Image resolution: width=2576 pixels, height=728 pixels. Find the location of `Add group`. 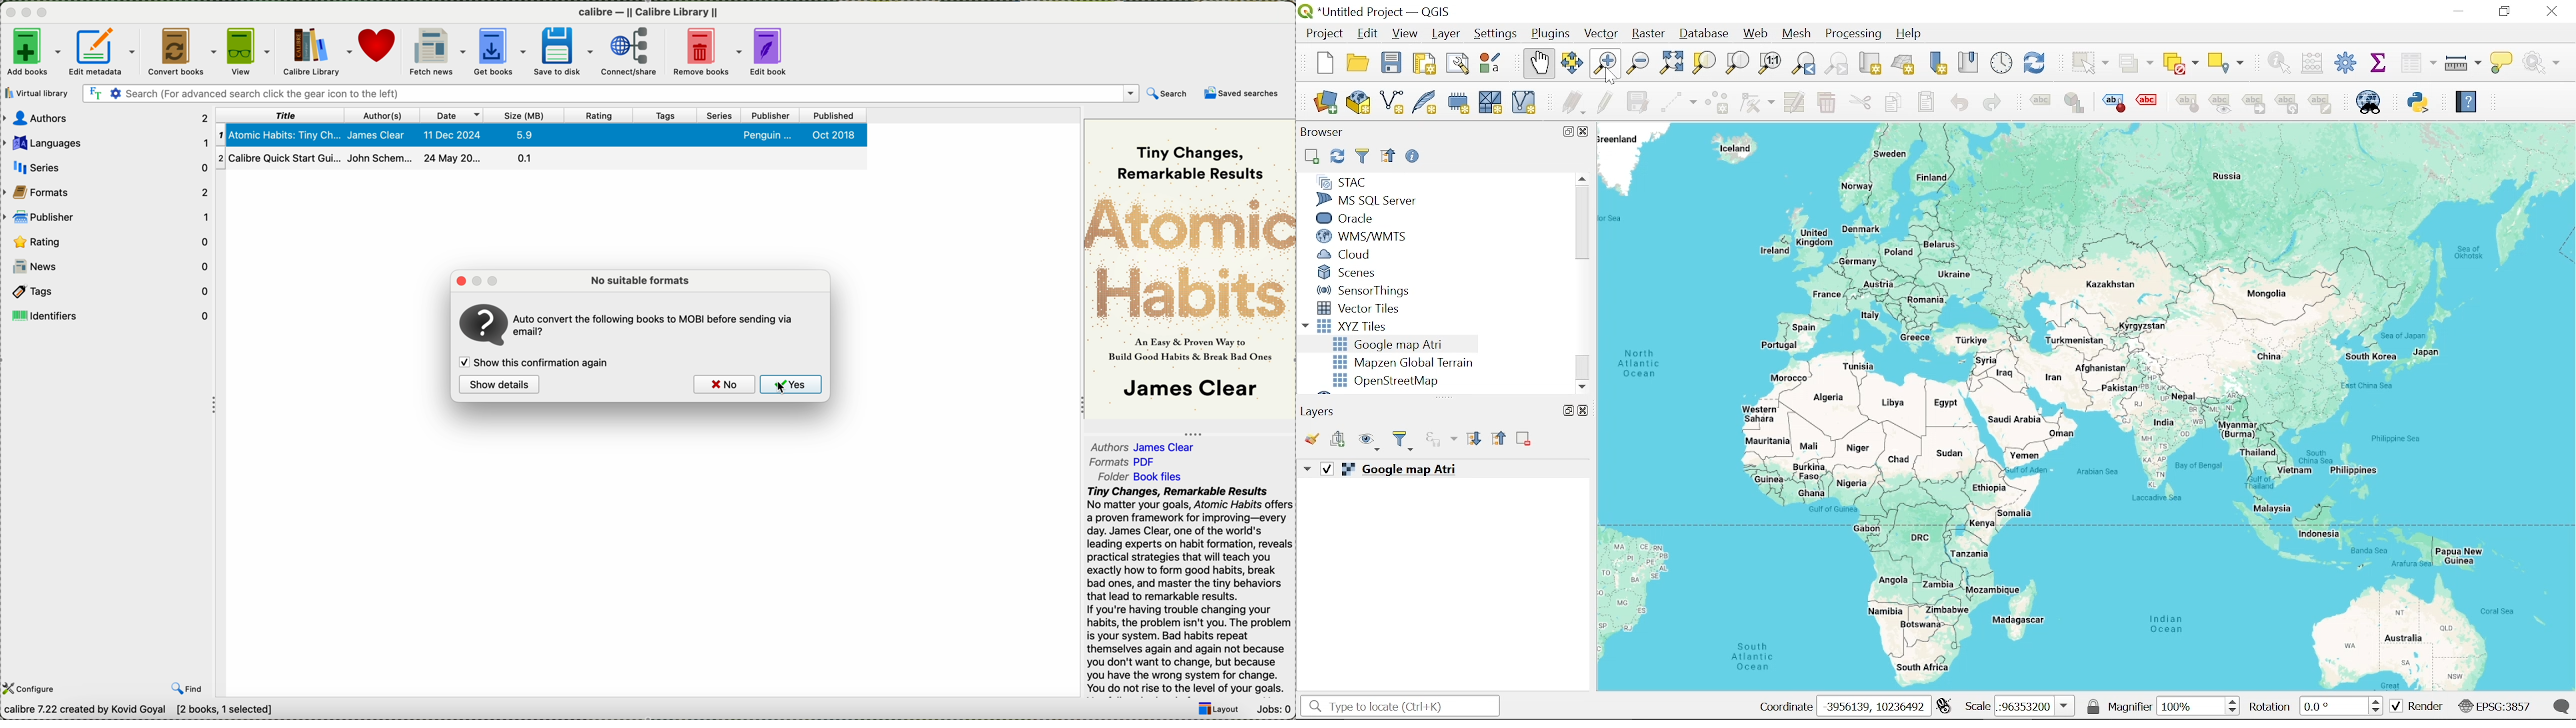

Add group is located at coordinates (1339, 440).